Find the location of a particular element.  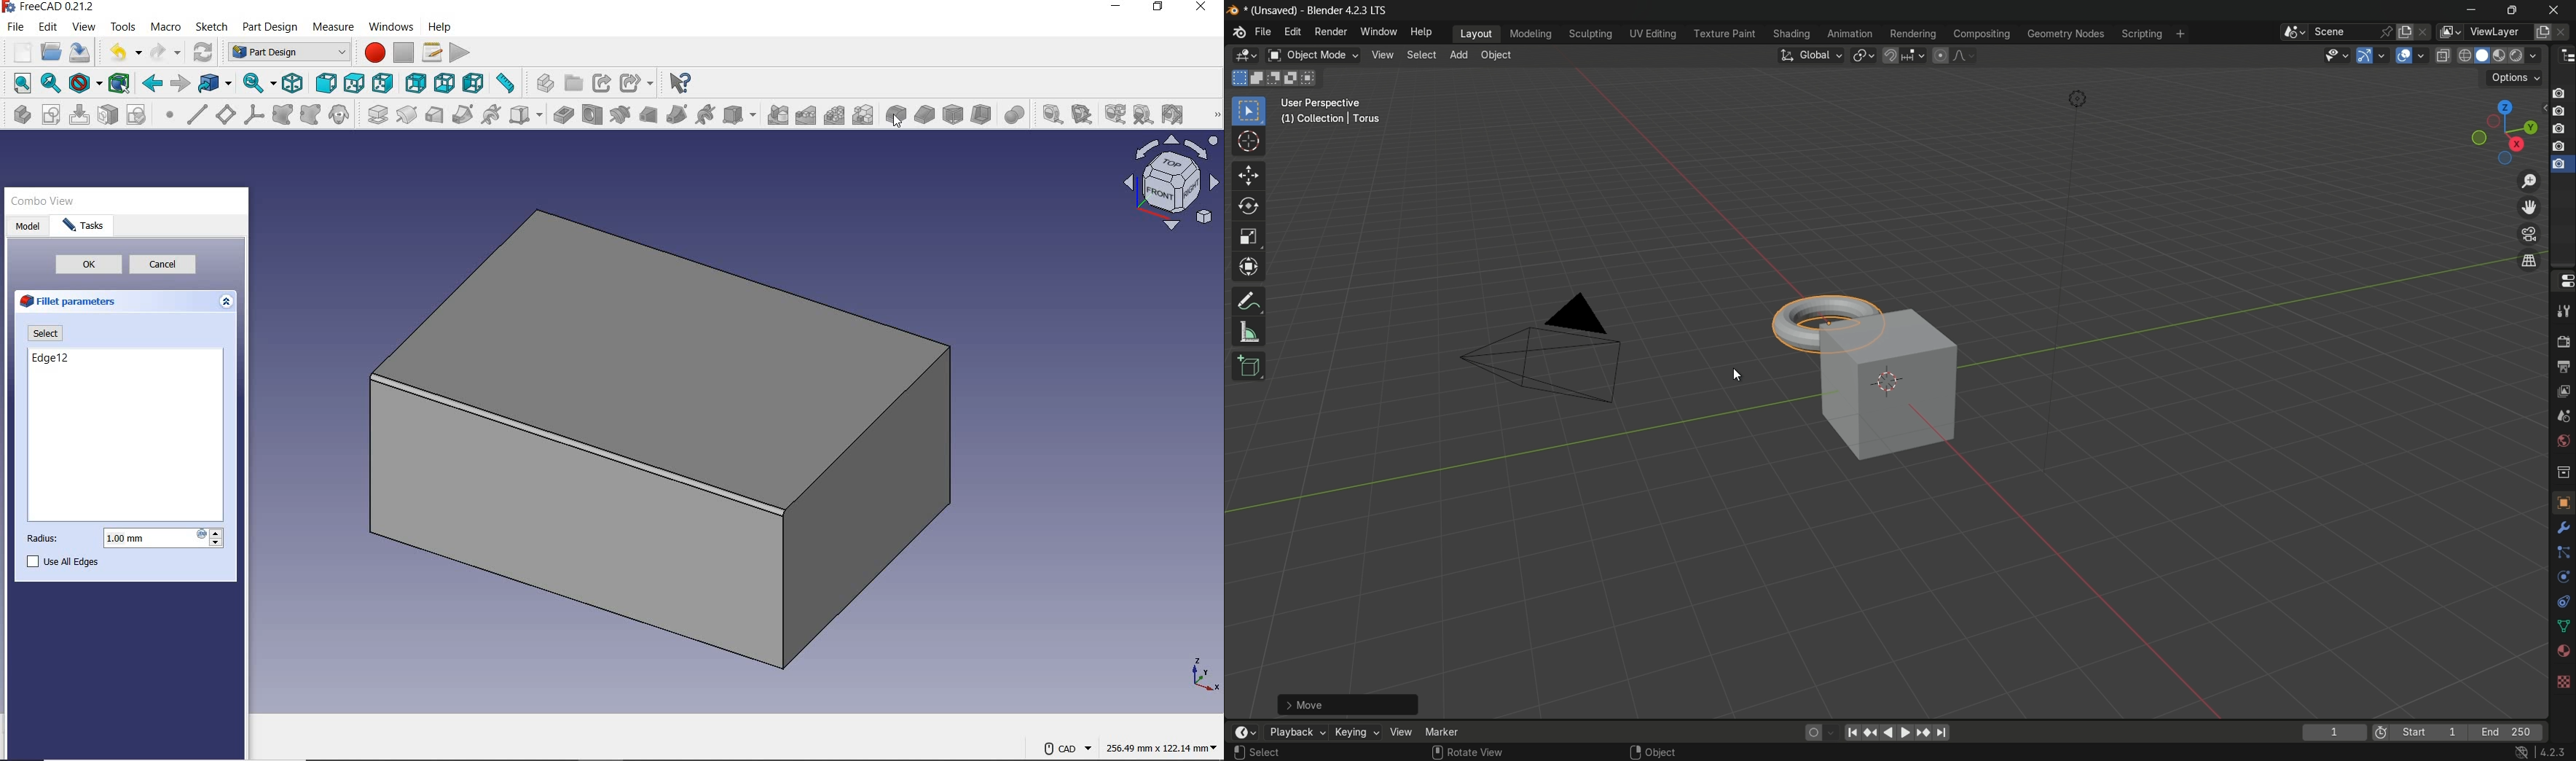

toggle all is located at coordinates (1174, 114).